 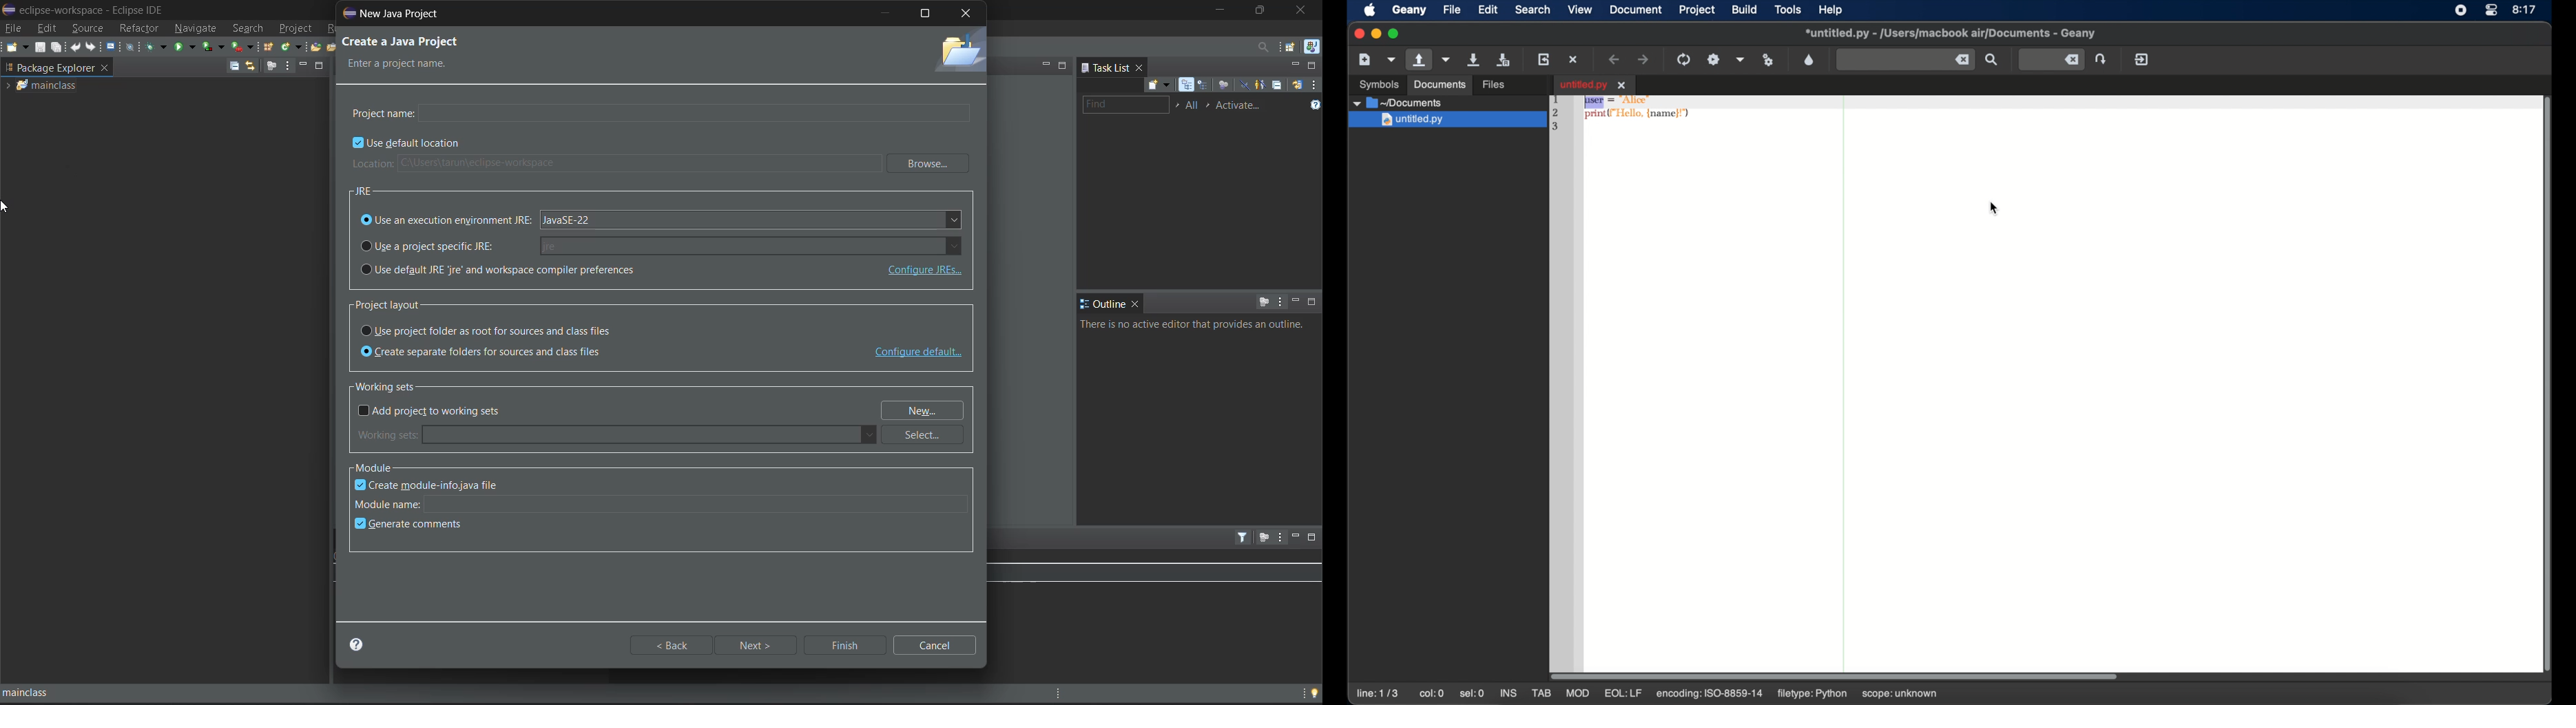 What do you see at coordinates (89, 28) in the screenshot?
I see `source` at bounding box center [89, 28].